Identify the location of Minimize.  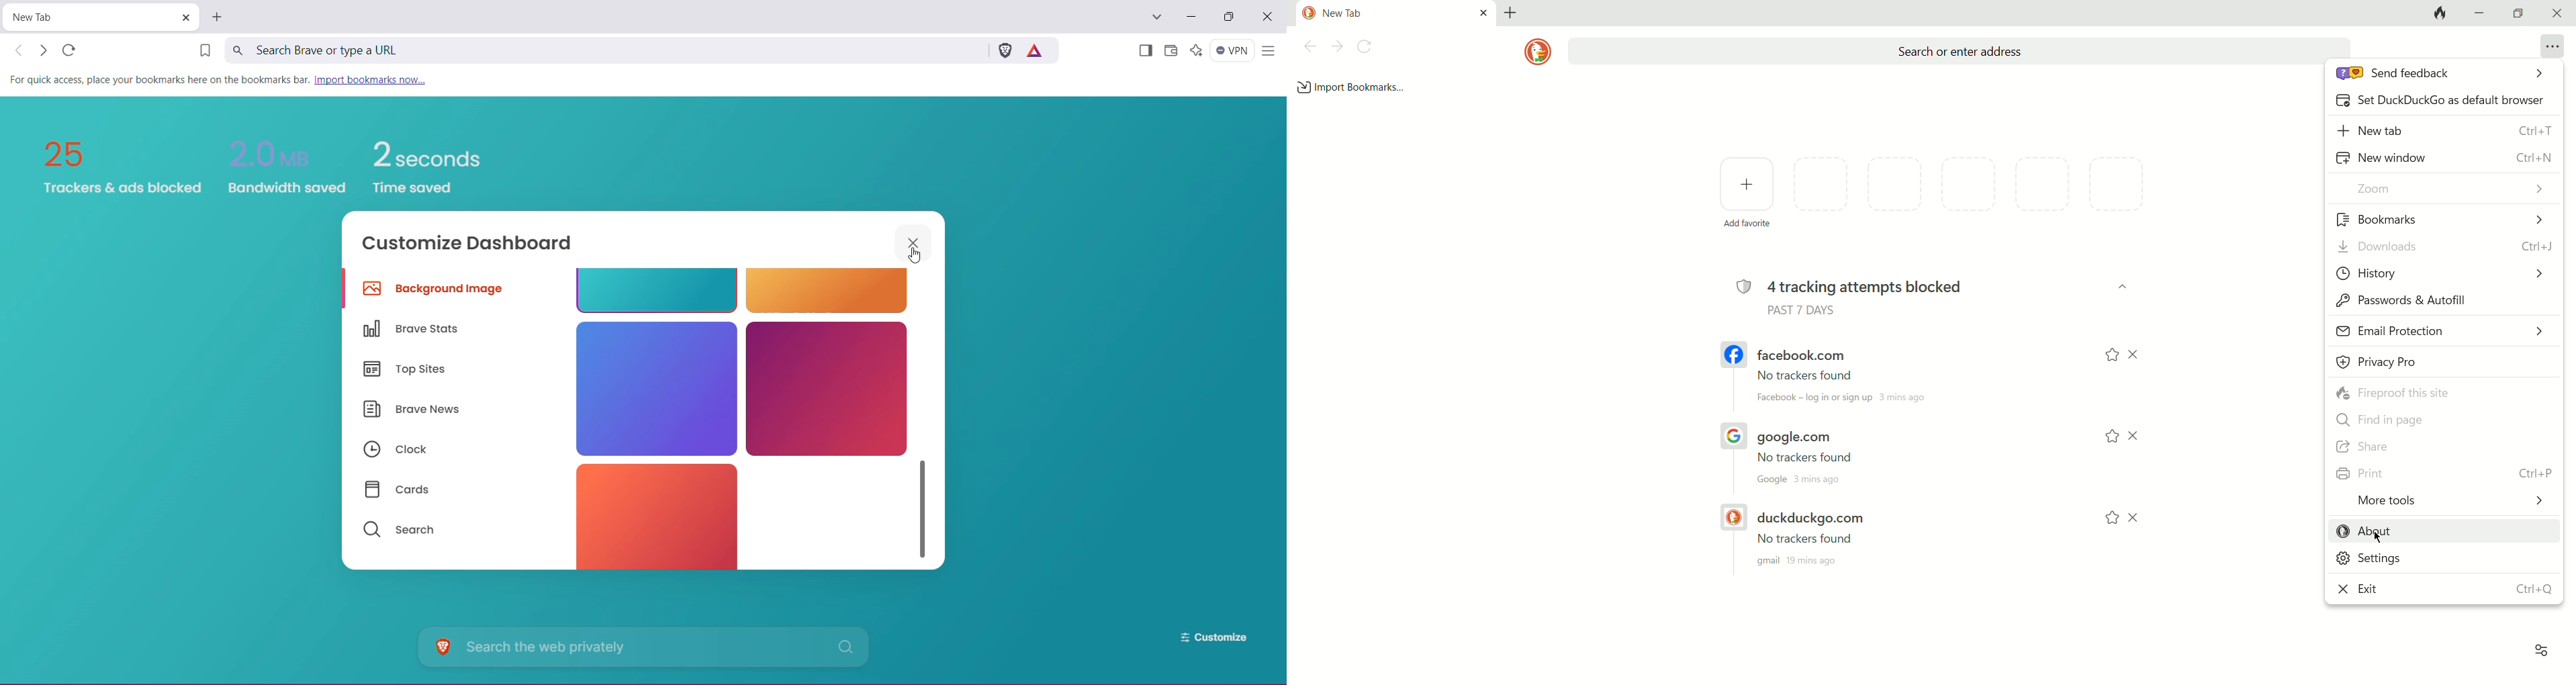
(1190, 17).